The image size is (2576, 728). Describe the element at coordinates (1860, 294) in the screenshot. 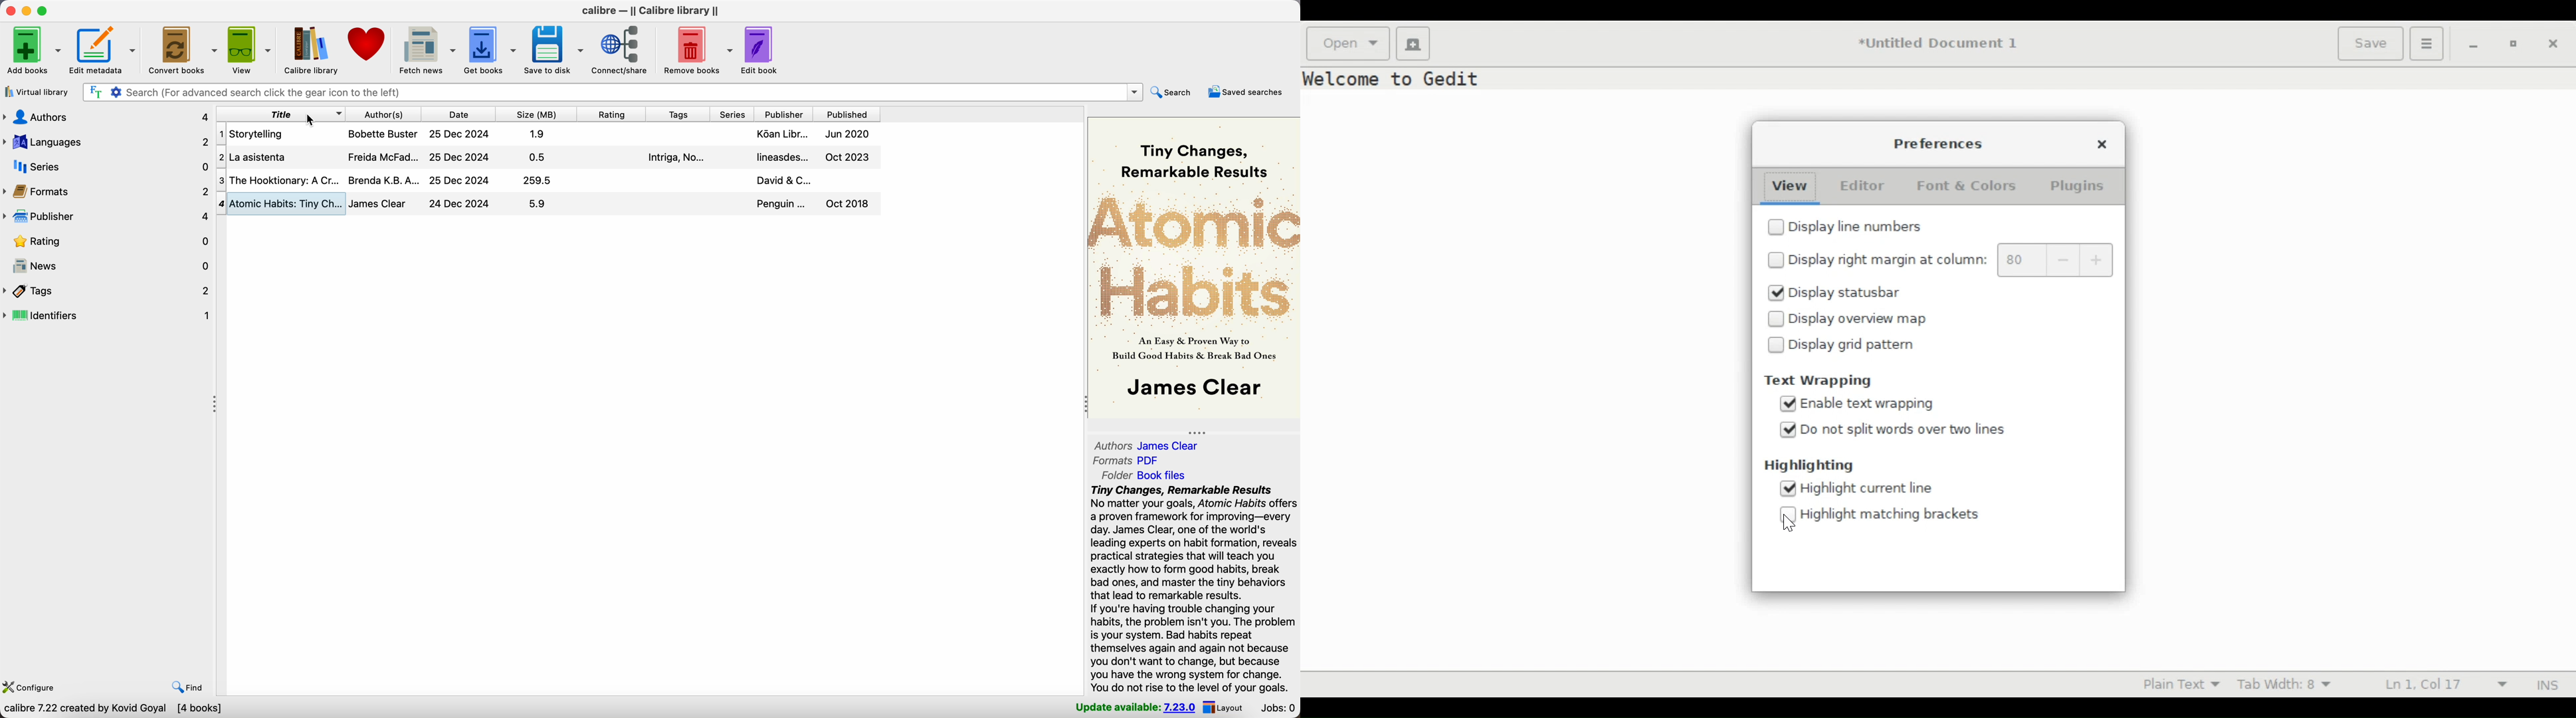

I see `Display Statusbar` at that location.